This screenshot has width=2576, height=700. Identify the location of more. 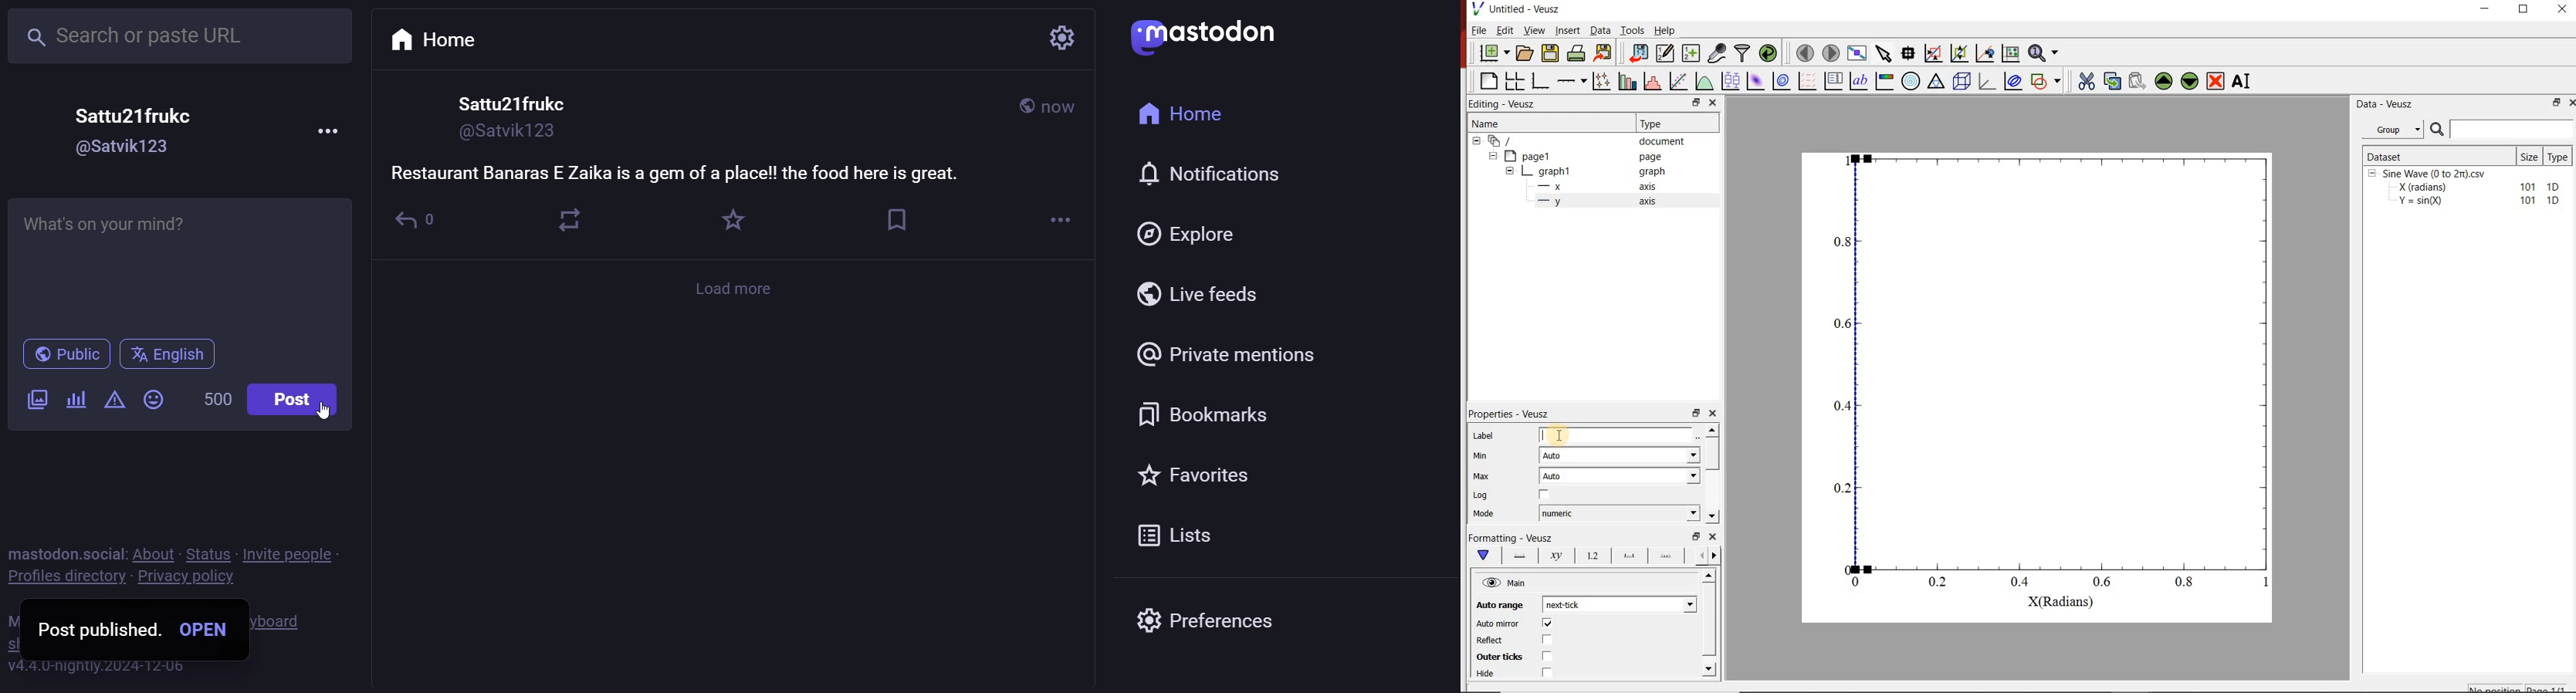
(330, 132).